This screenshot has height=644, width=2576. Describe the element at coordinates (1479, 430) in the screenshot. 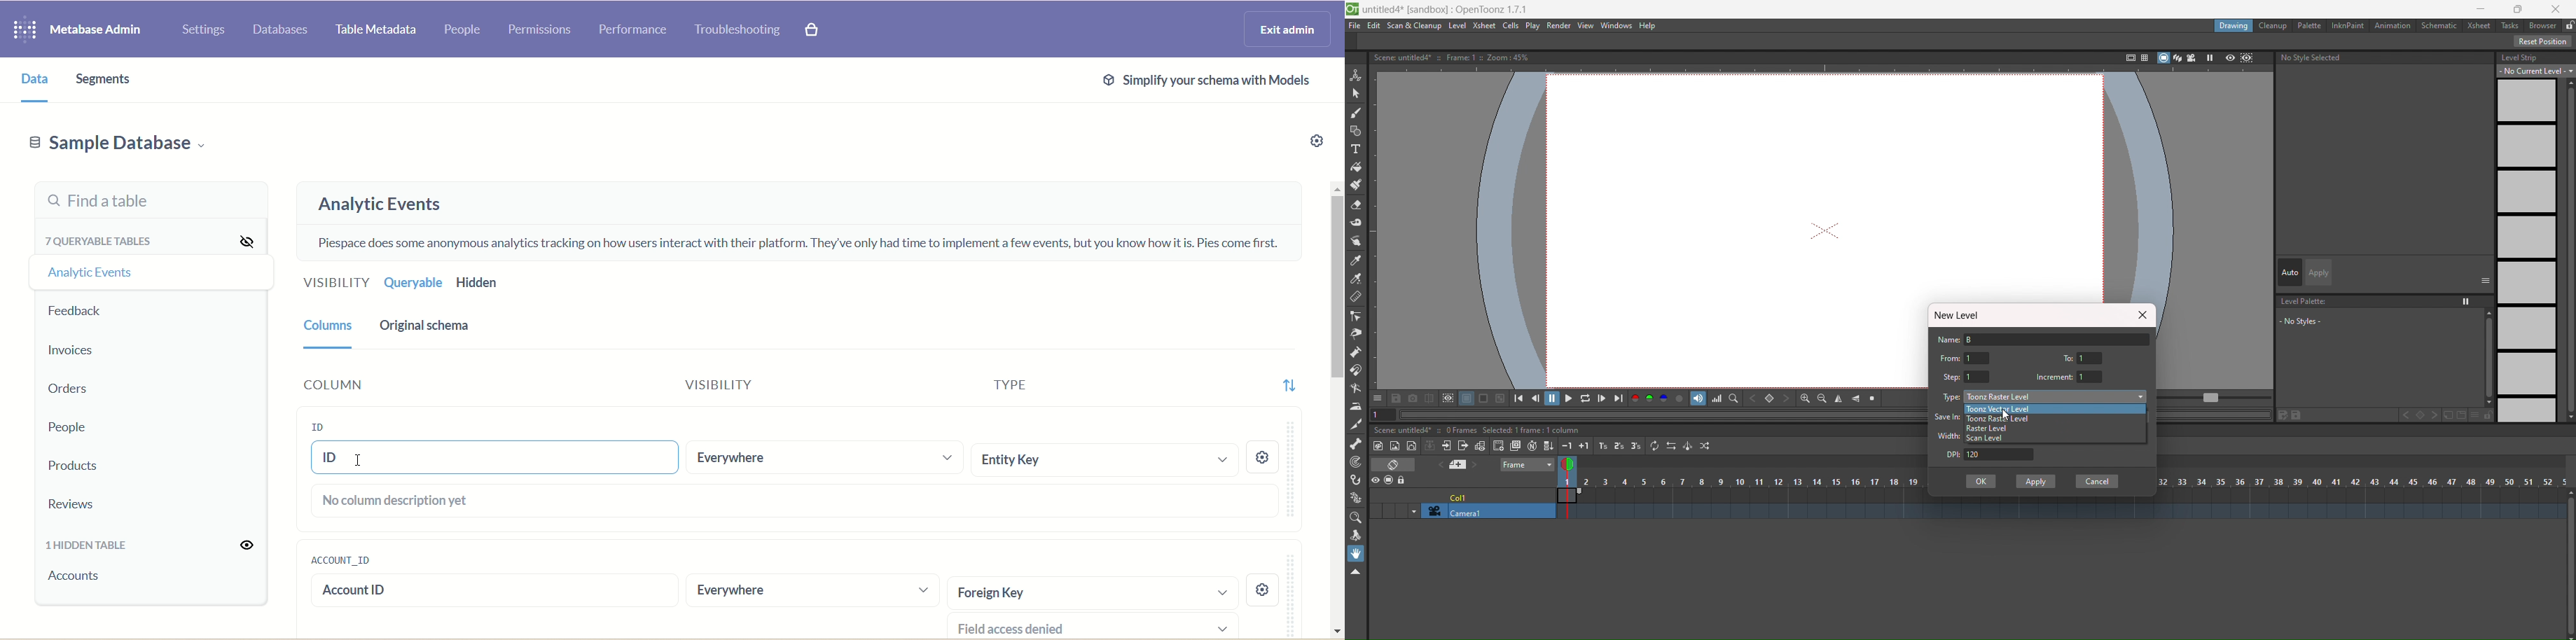

I see `text` at that location.